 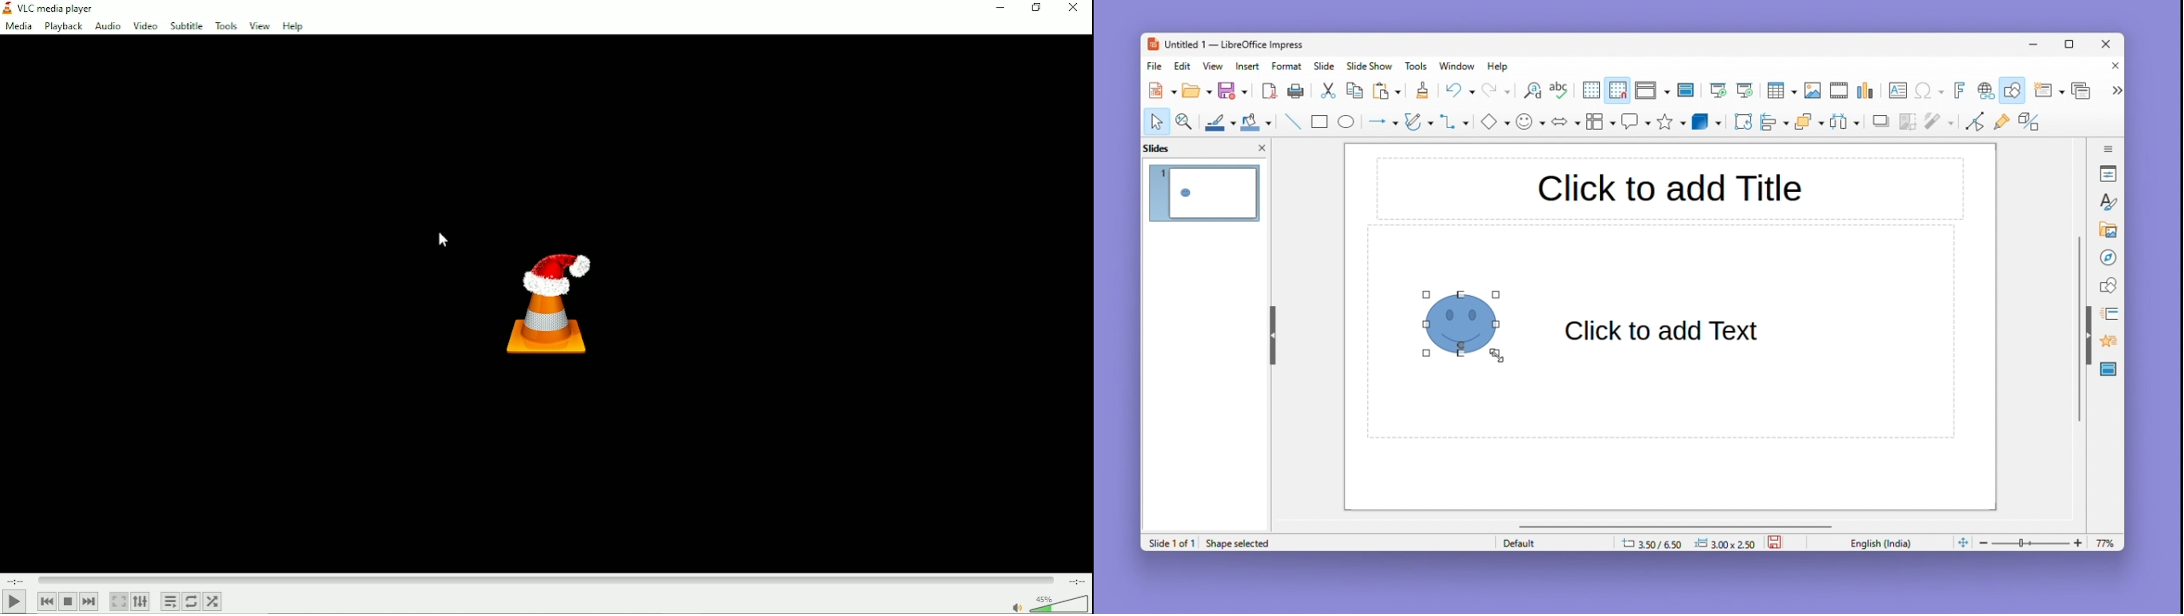 I want to click on Stop playlist, so click(x=68, y=602).